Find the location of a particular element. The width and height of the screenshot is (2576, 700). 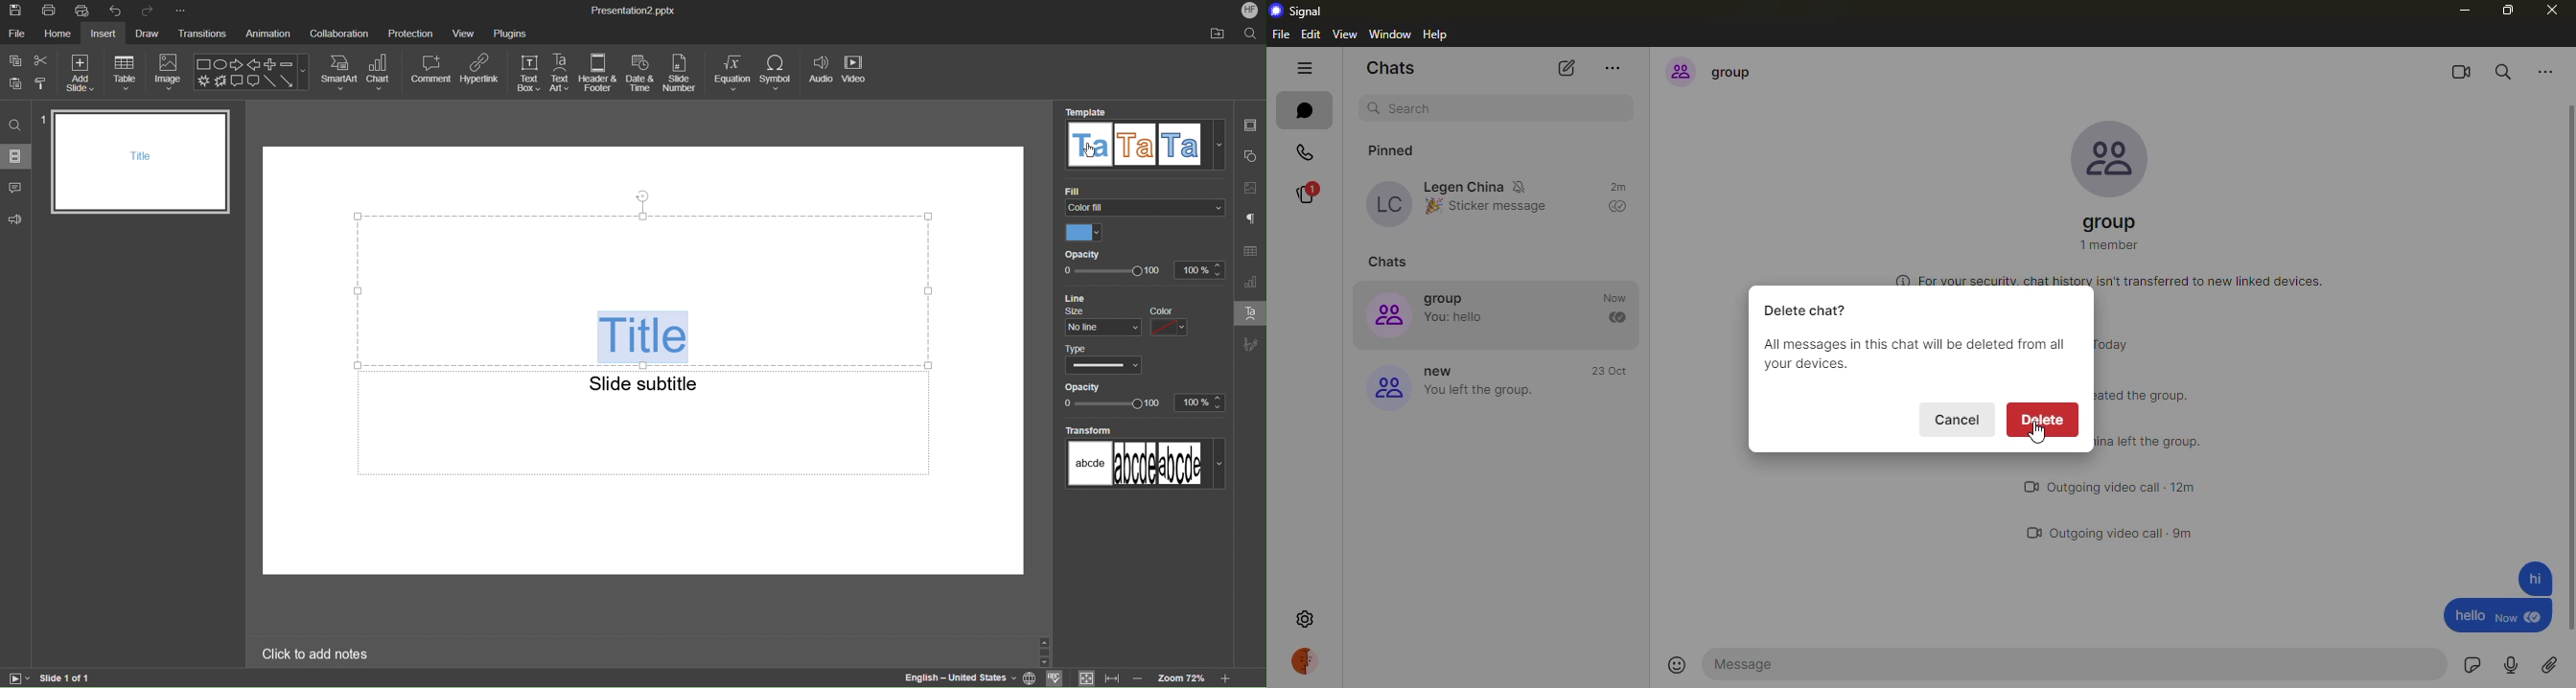

view is located at coordinates (1346, 34).